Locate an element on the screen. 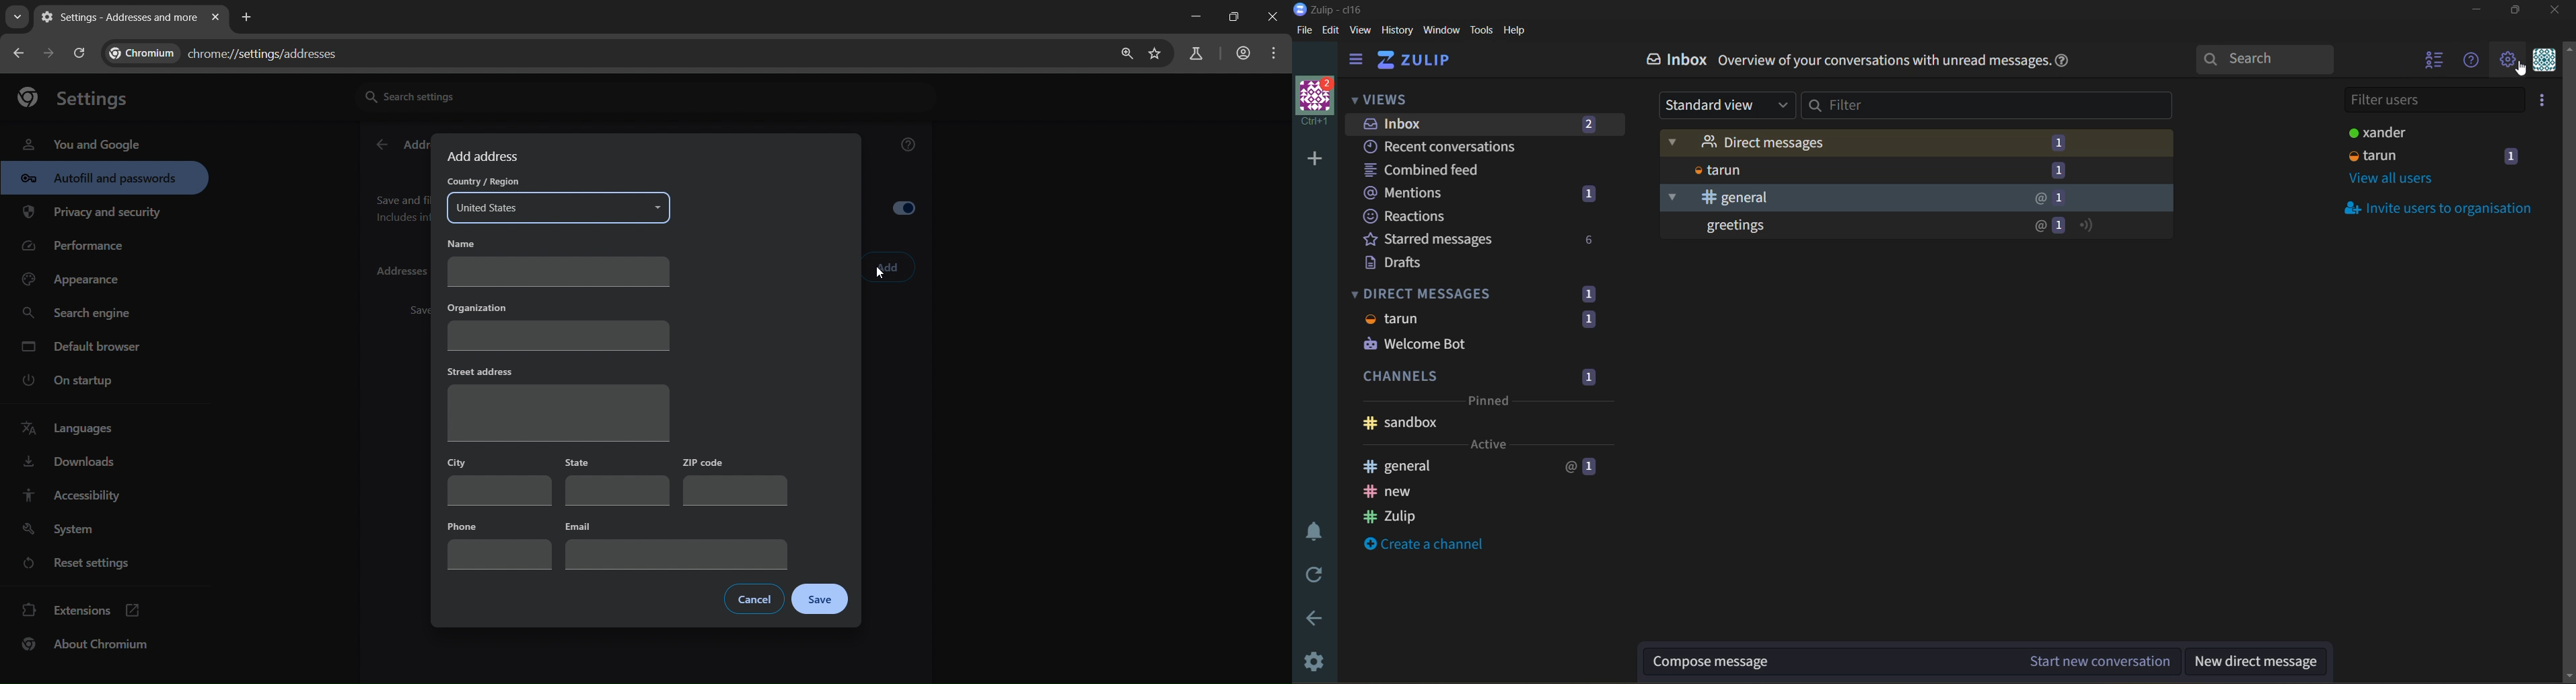 This screenshot has width=2576, height=700. organisation name is located at coordinates (1320, 102).